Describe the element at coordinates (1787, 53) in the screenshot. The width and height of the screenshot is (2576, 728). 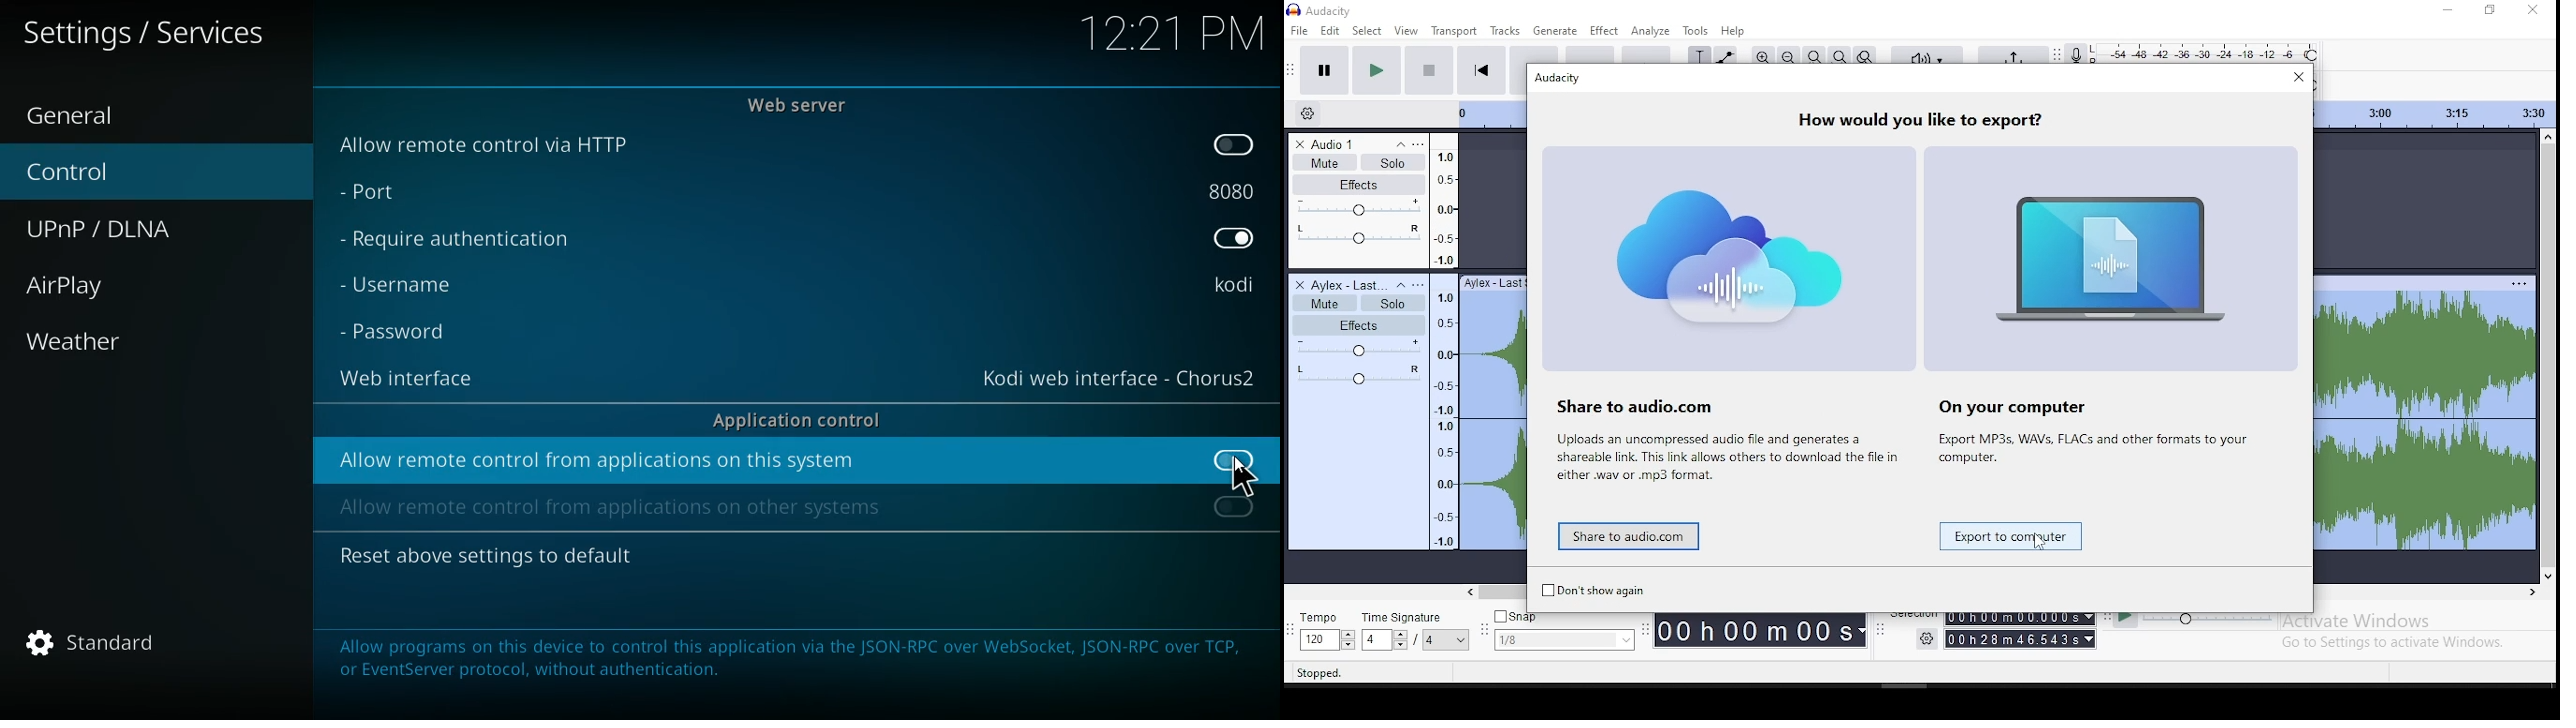
I see `zoom out` at that location.